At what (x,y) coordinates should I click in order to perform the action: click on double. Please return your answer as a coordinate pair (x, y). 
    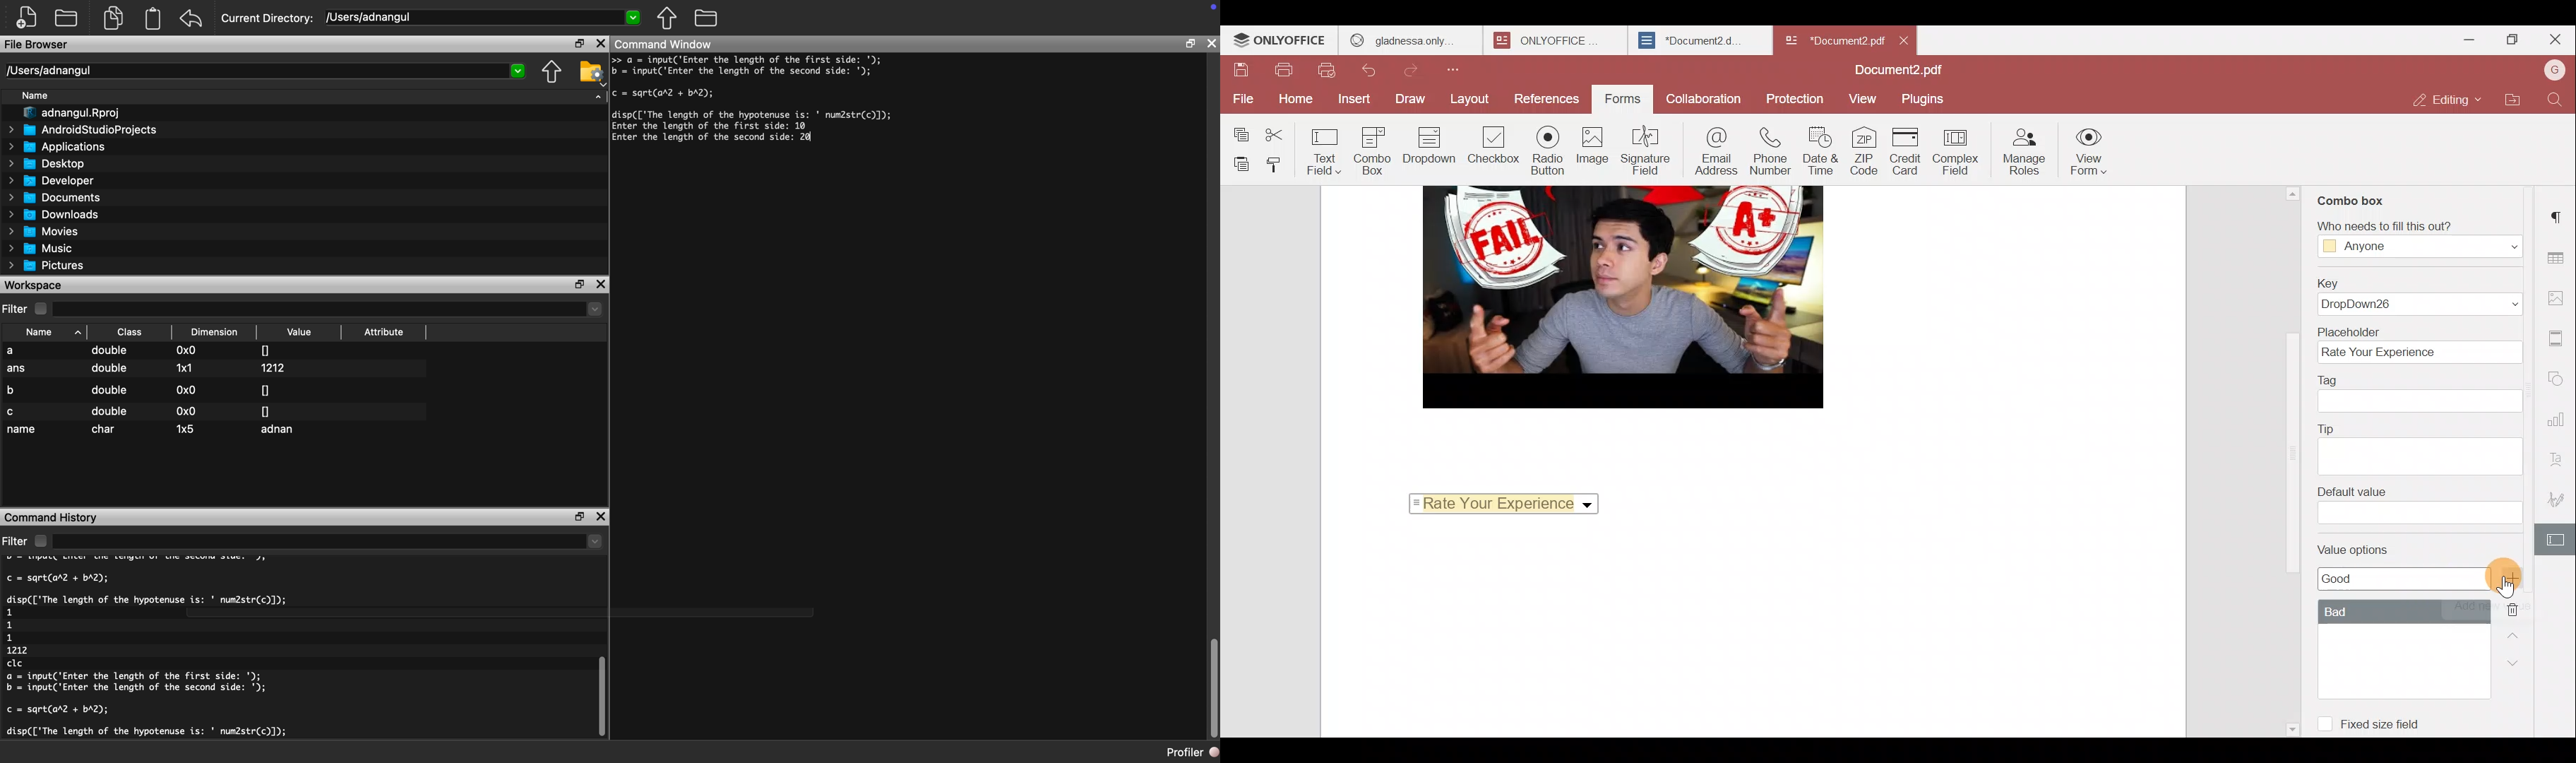
    Looking at the image, I should click on (108, 371).